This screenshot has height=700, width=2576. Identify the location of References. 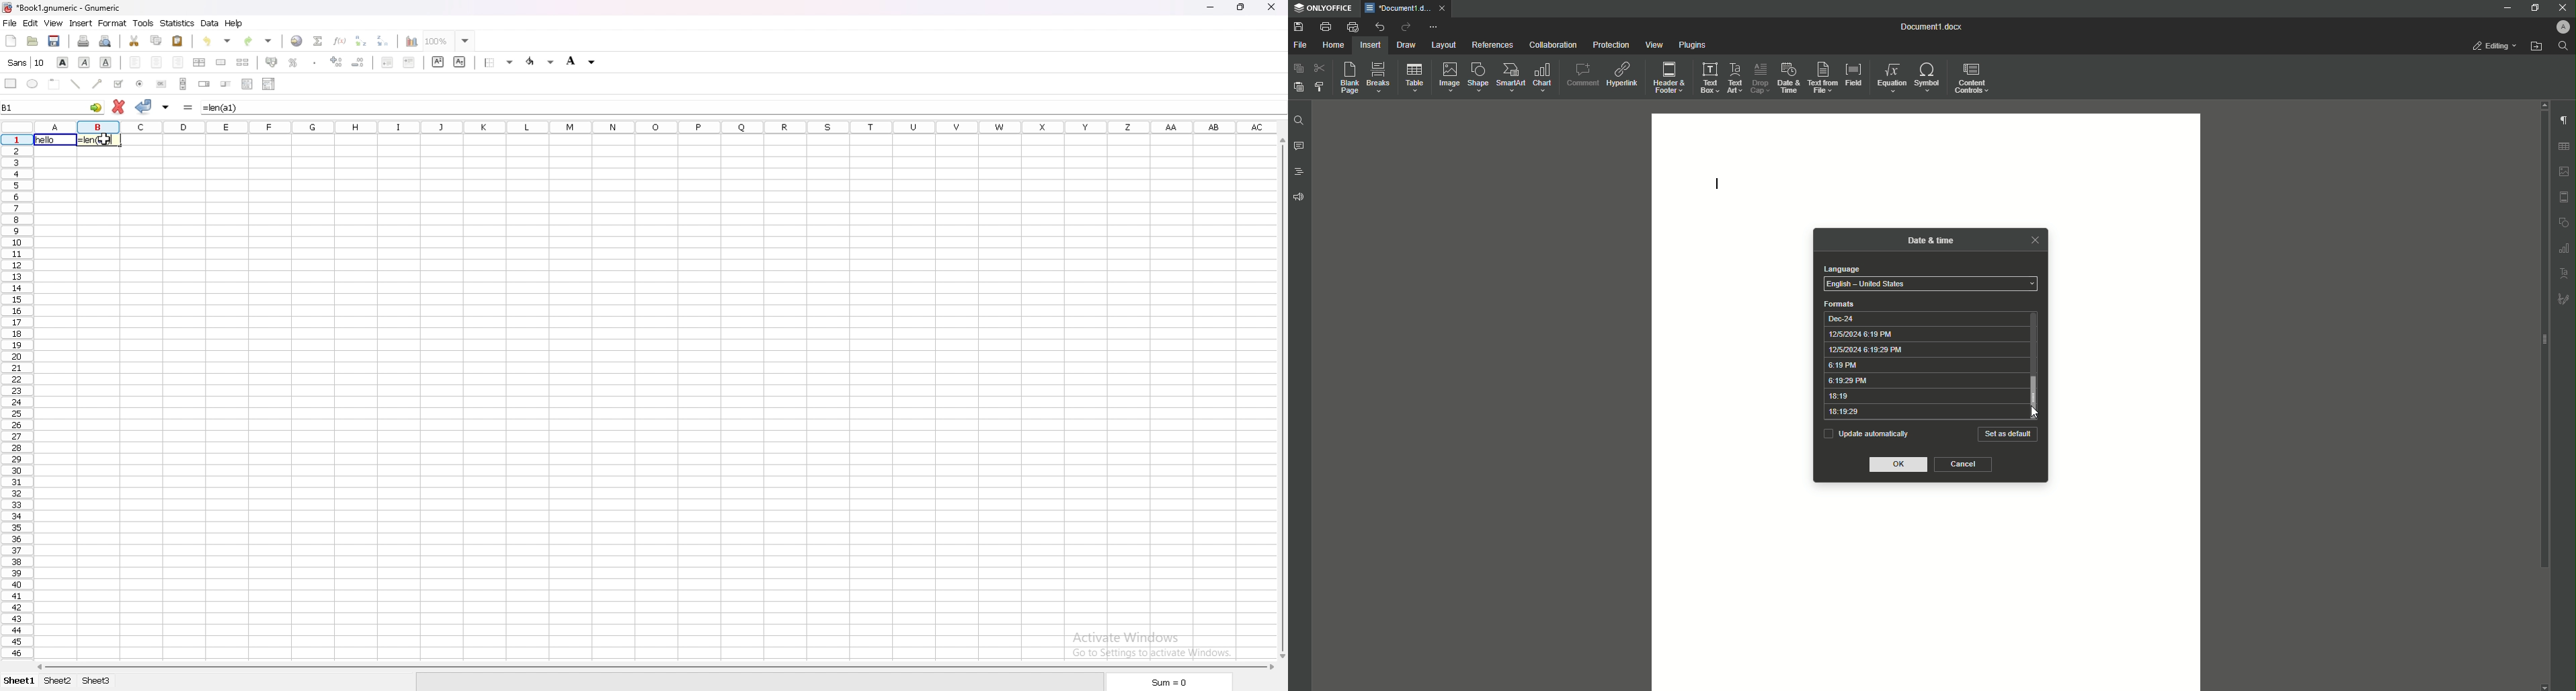
(1492, 45).